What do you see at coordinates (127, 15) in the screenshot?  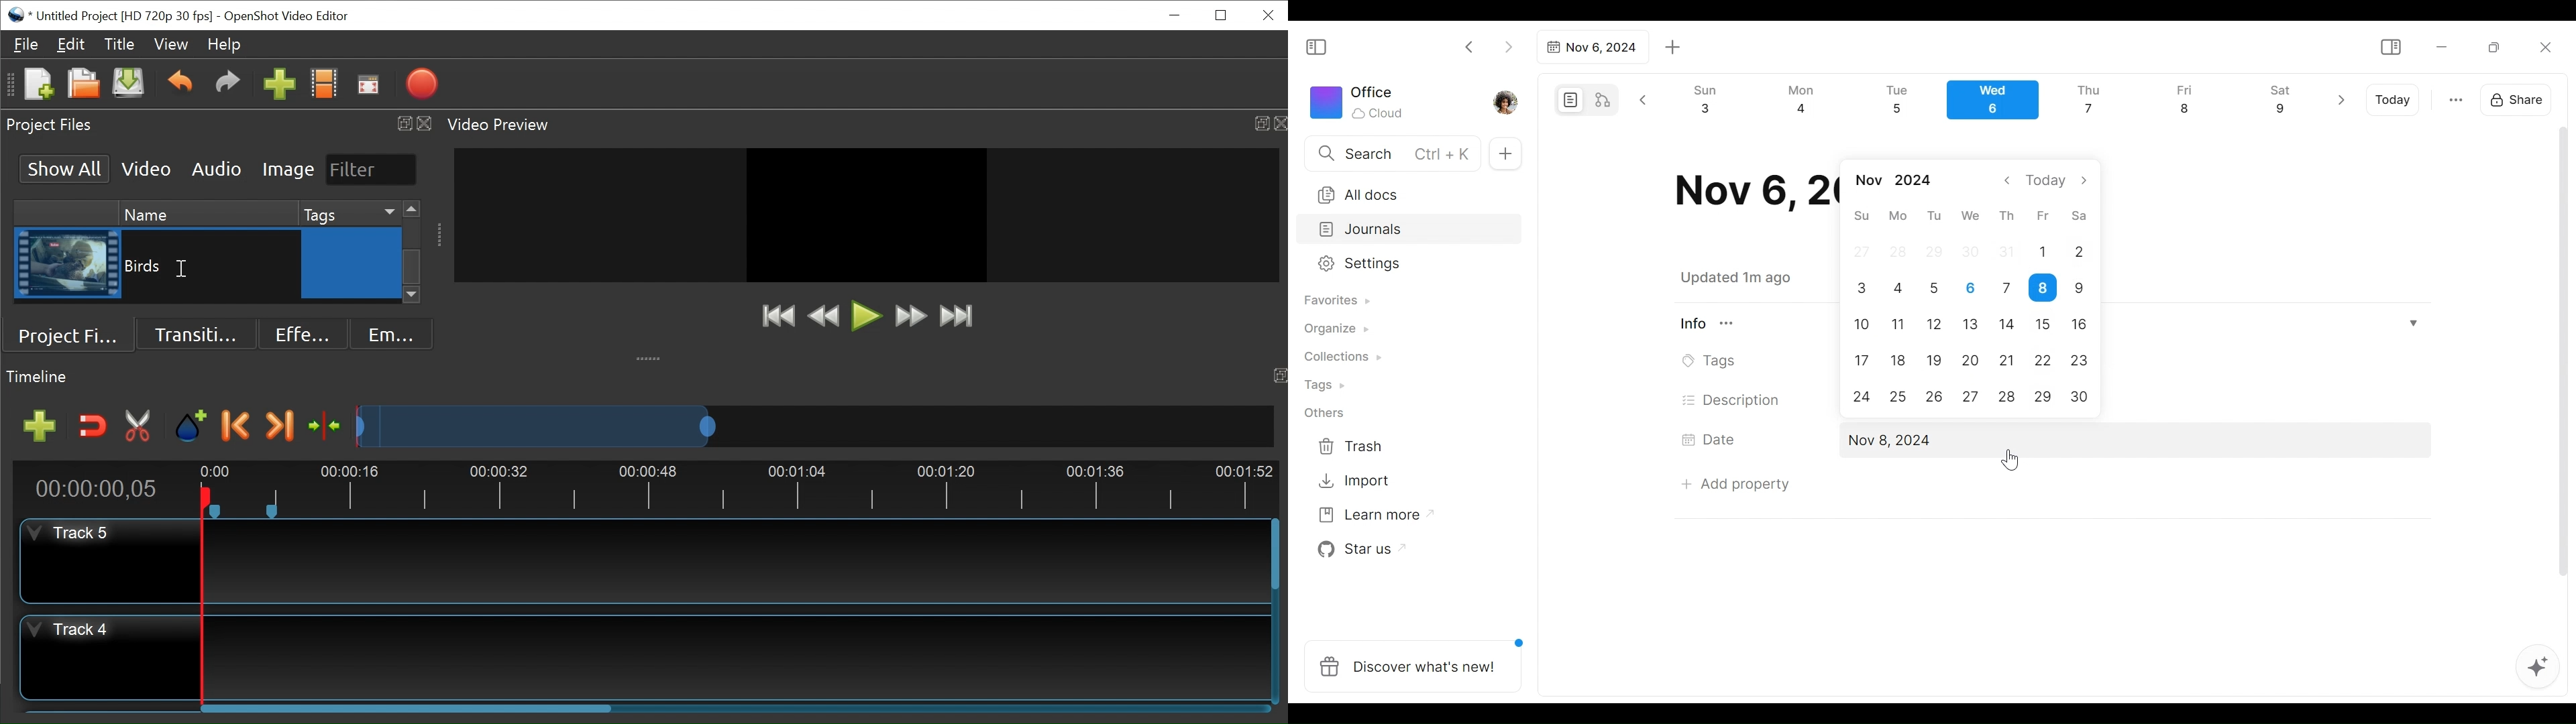 I see `Project Name` at bounding box center [127, 15].